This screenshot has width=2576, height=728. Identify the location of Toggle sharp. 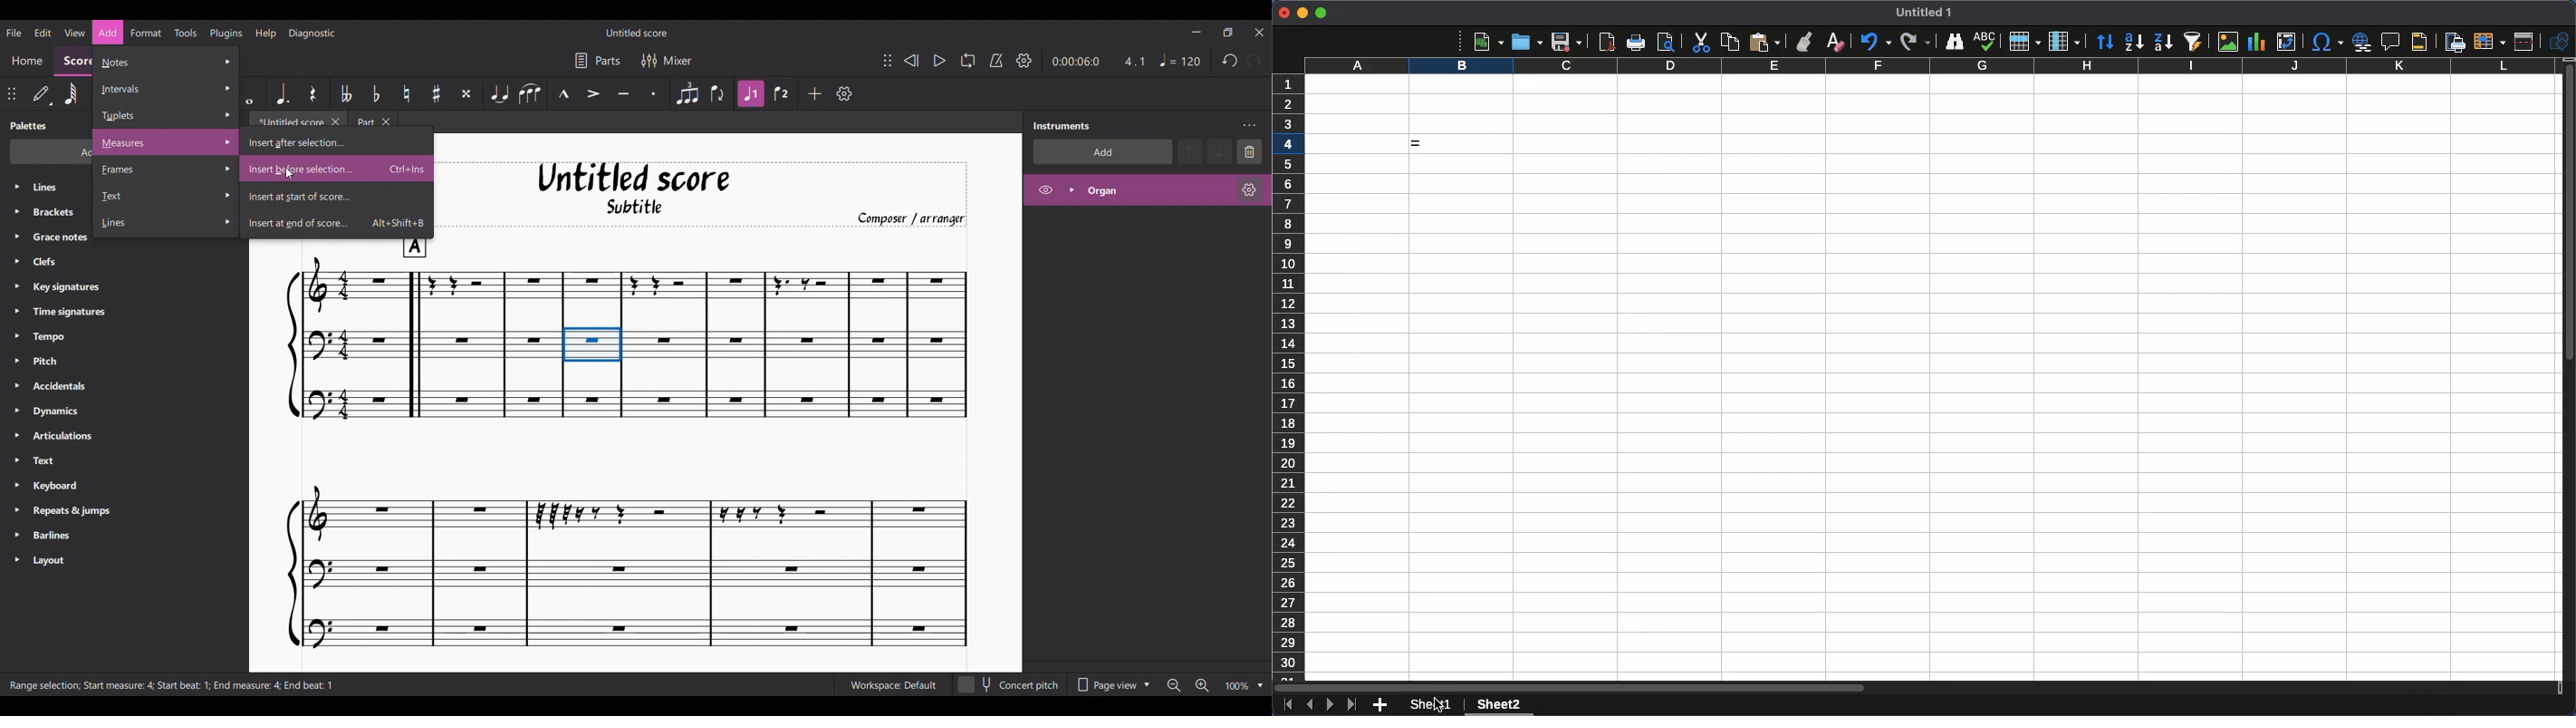
(436, 94).